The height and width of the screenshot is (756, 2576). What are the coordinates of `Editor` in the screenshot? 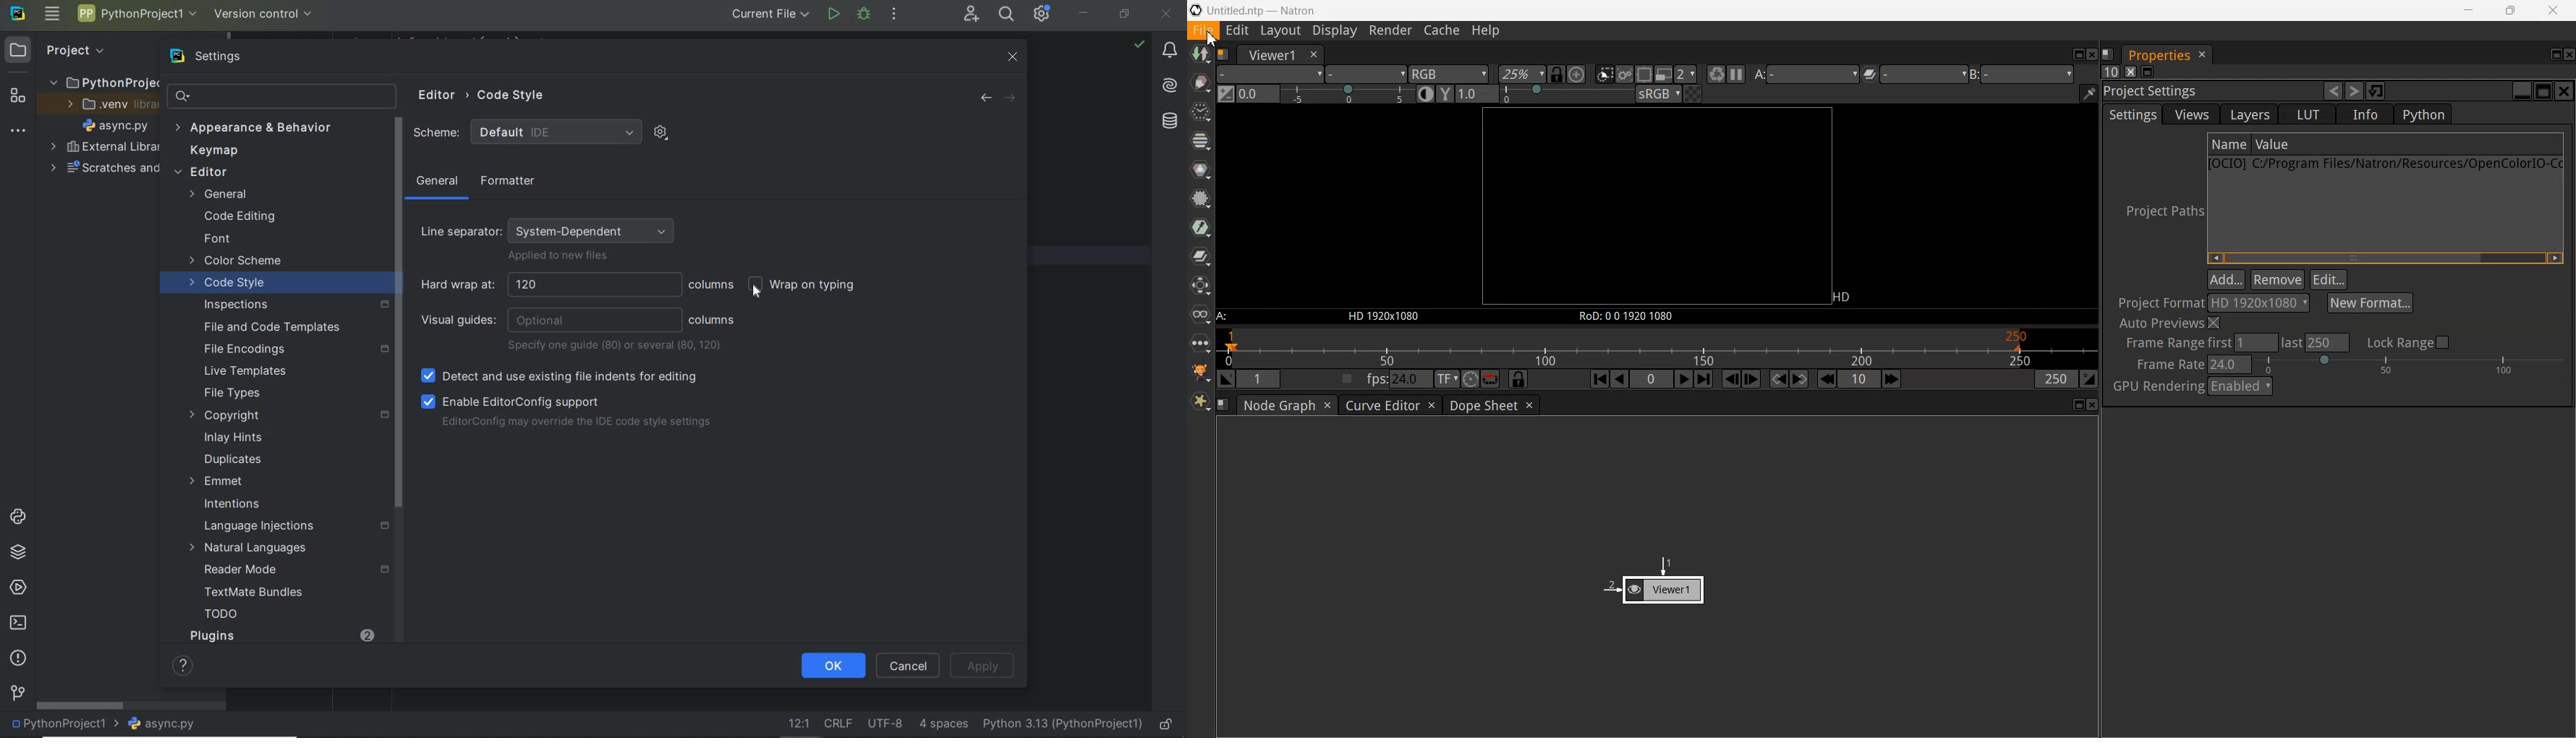 It's located at (433, 96).